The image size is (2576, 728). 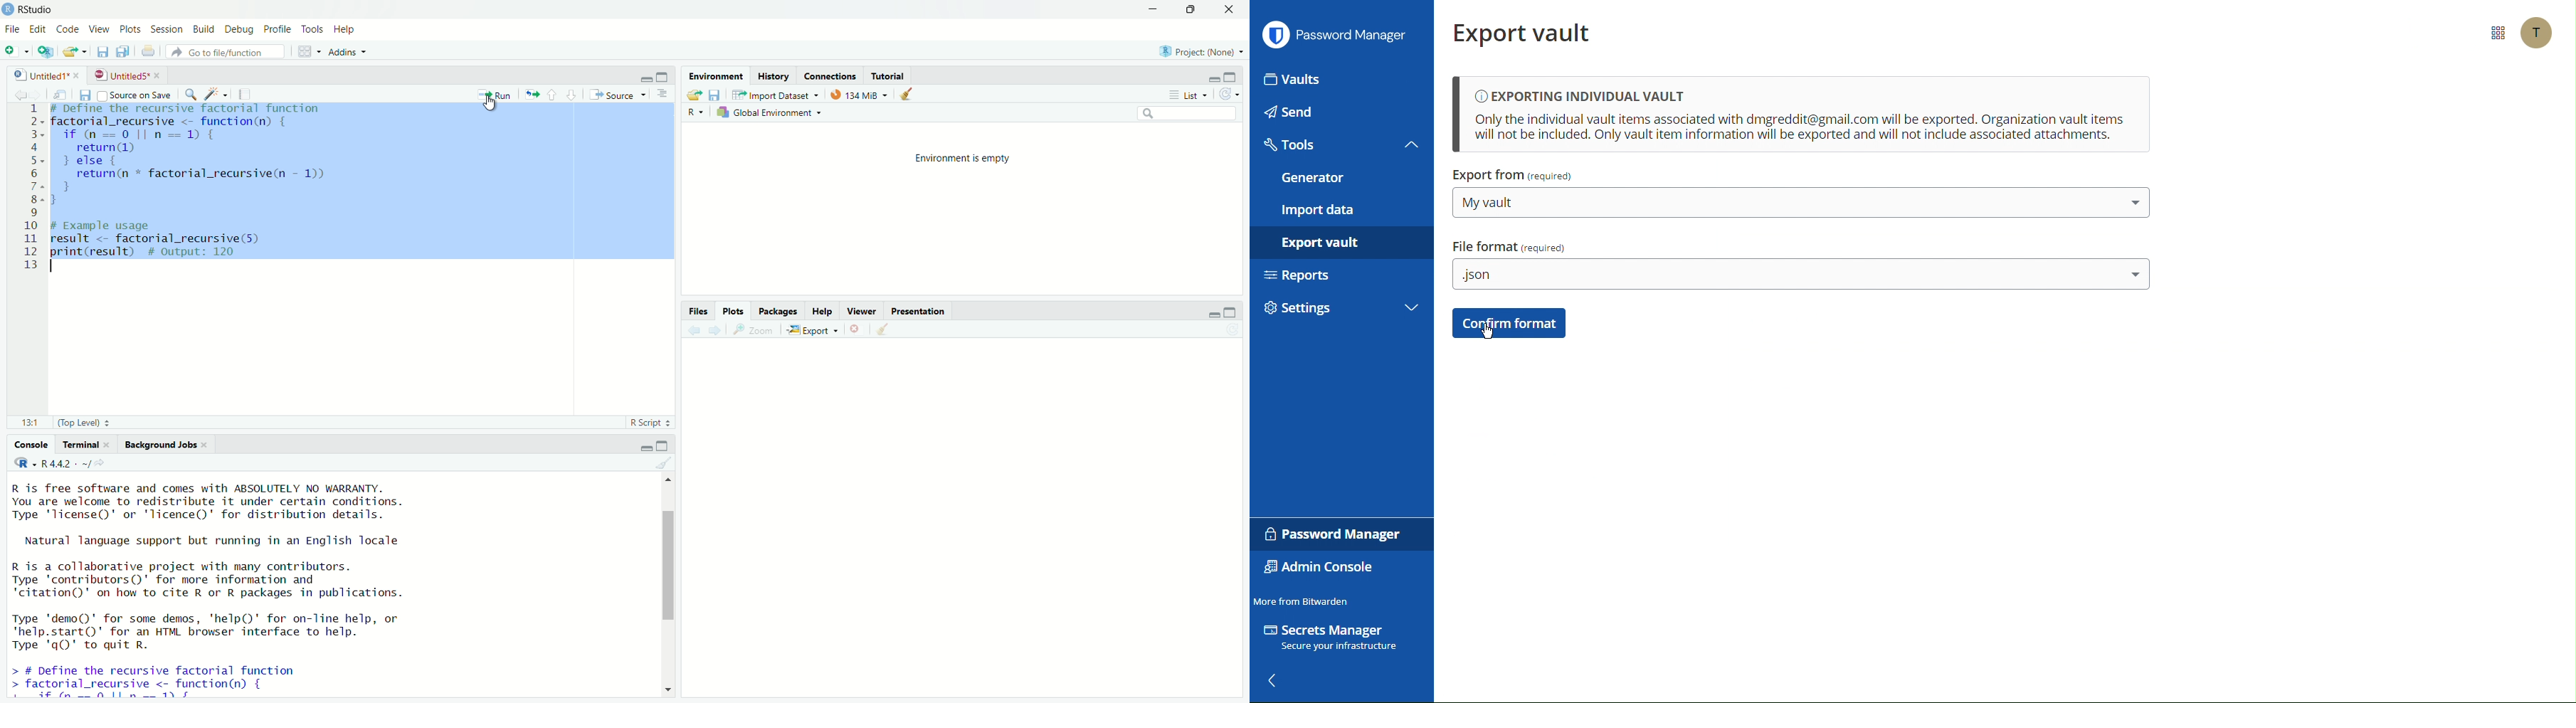 I want to click on Workspace panes, so click(x=308, y=52).